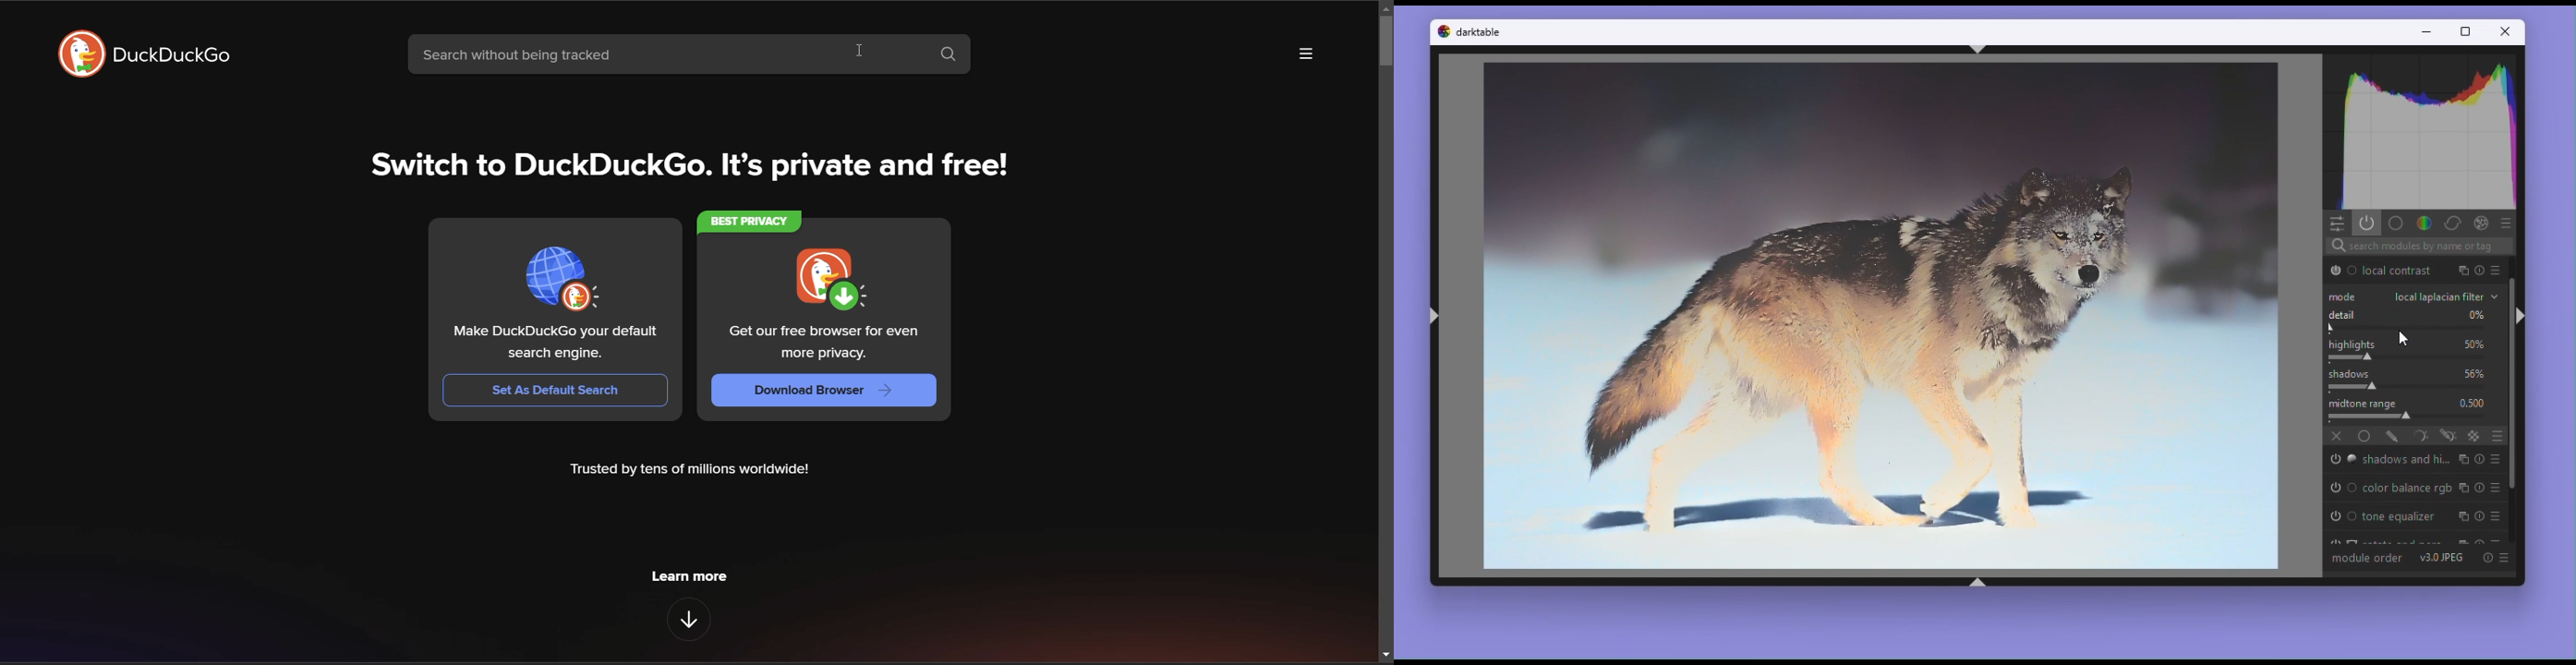  Describe the element at coordinates (1433, 320) in the screenshot. I see `shift+ctrl+l` at that location.